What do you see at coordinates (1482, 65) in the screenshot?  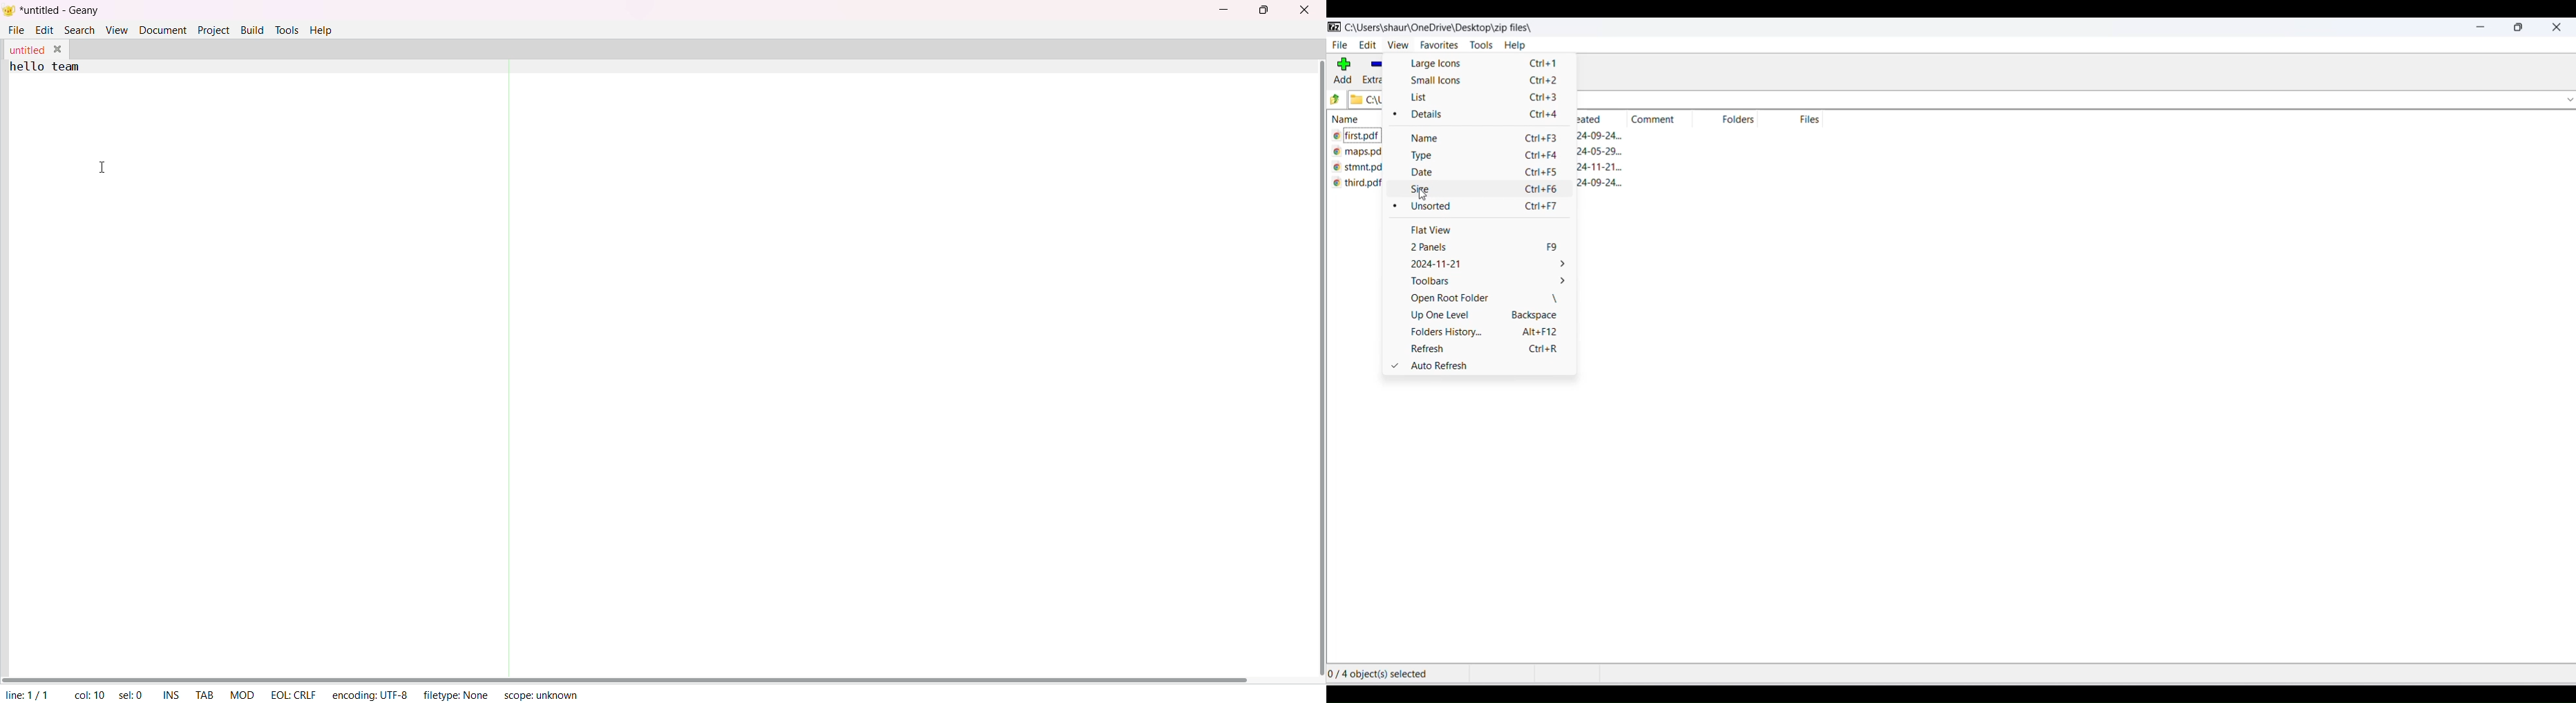 I see `large icons` at bounding box center [1482, 65].